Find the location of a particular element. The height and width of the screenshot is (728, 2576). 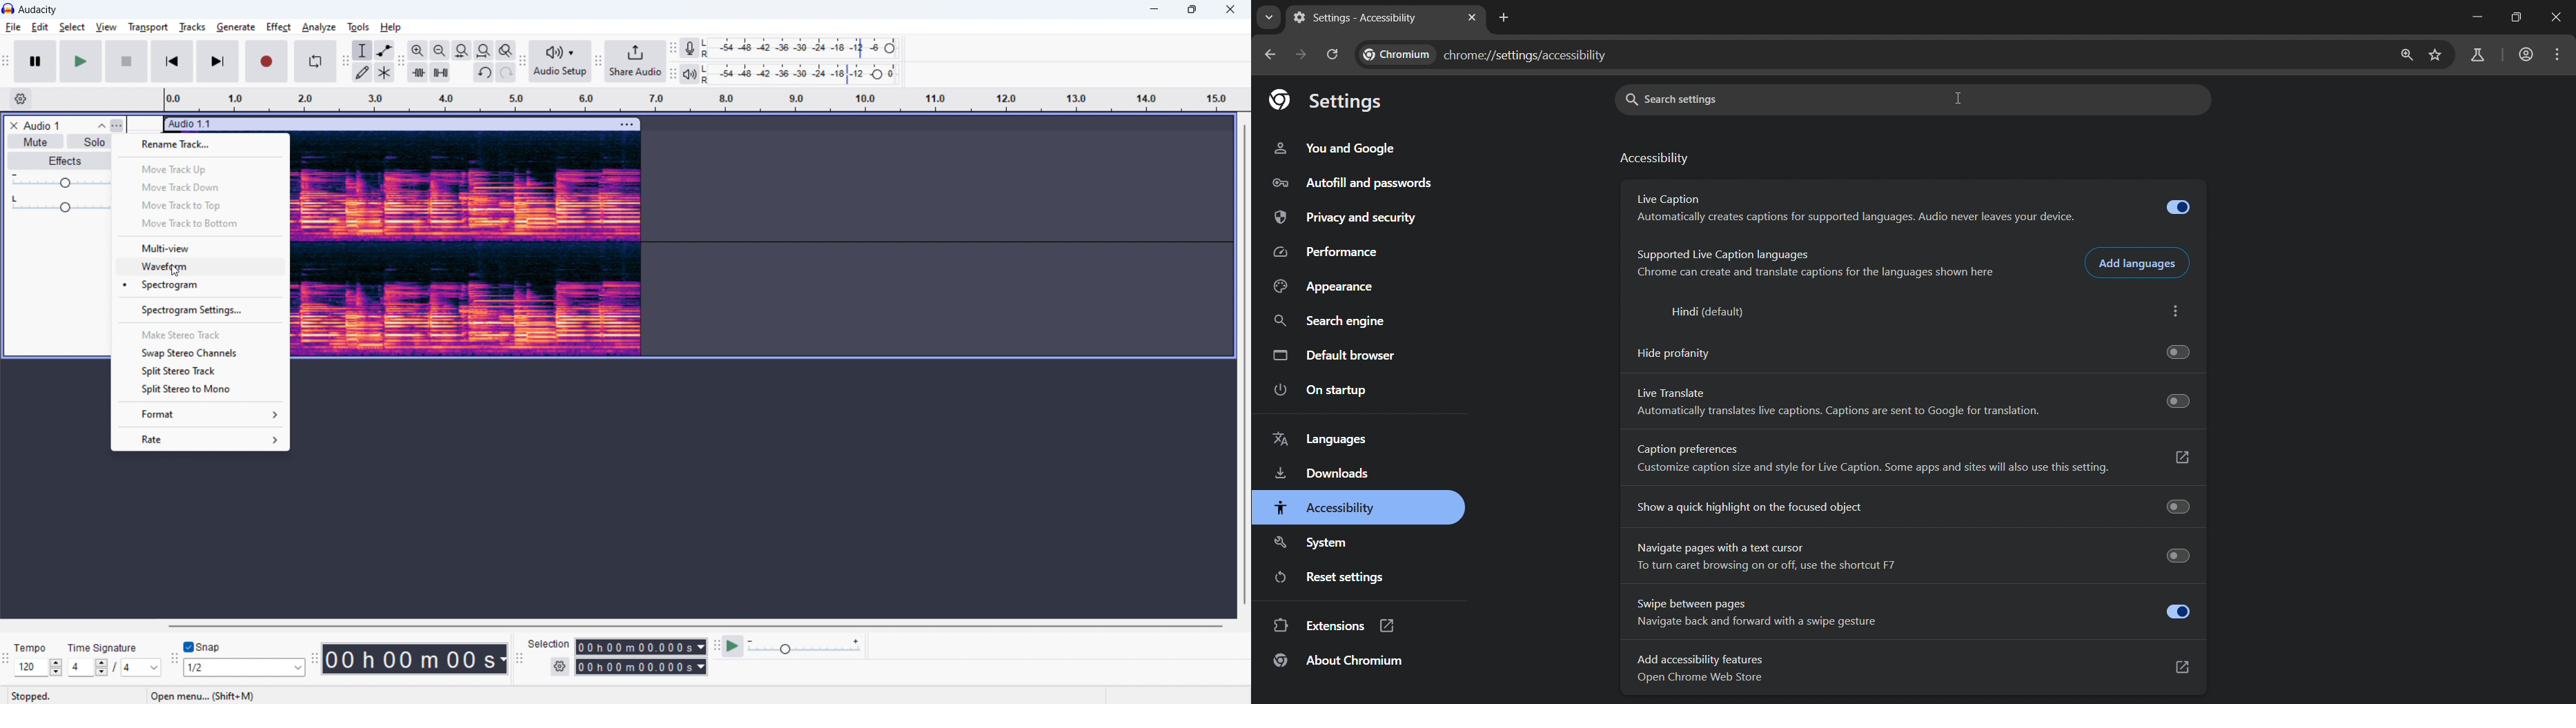

analyze is located at coordinates (319, 26).